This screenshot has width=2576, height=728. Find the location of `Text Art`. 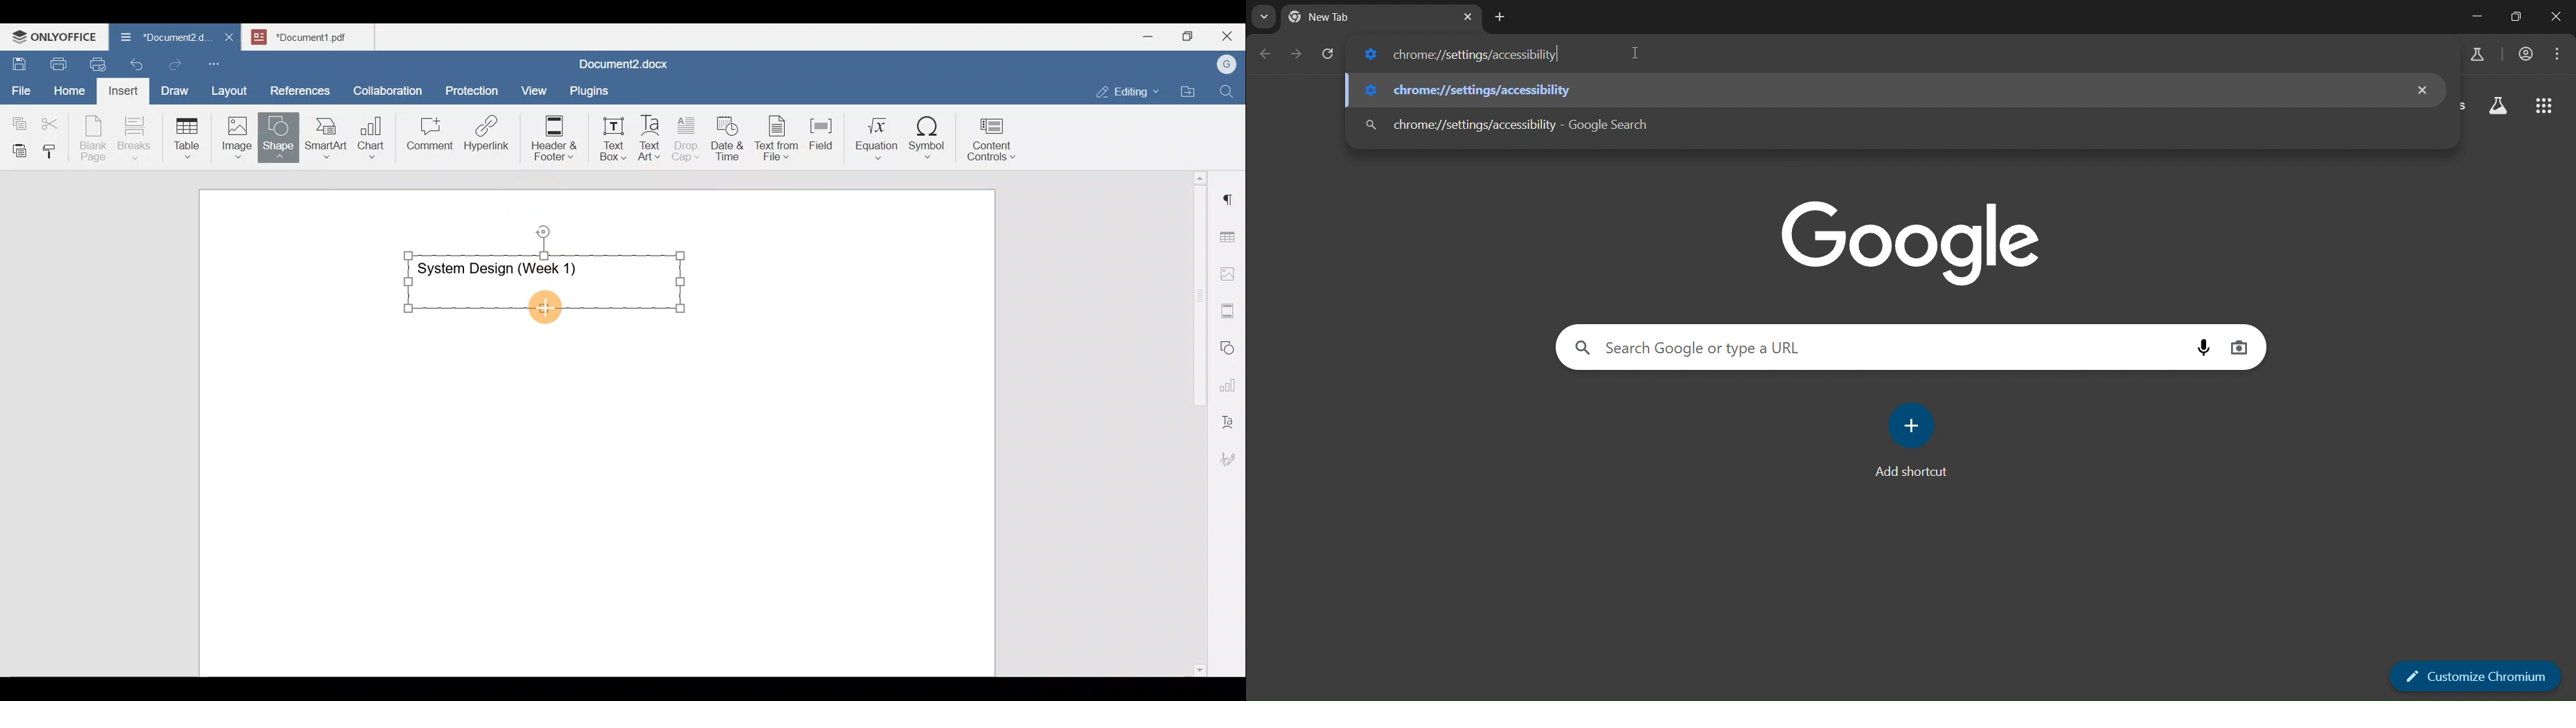

Text Art is located at coordinates (650, 138).